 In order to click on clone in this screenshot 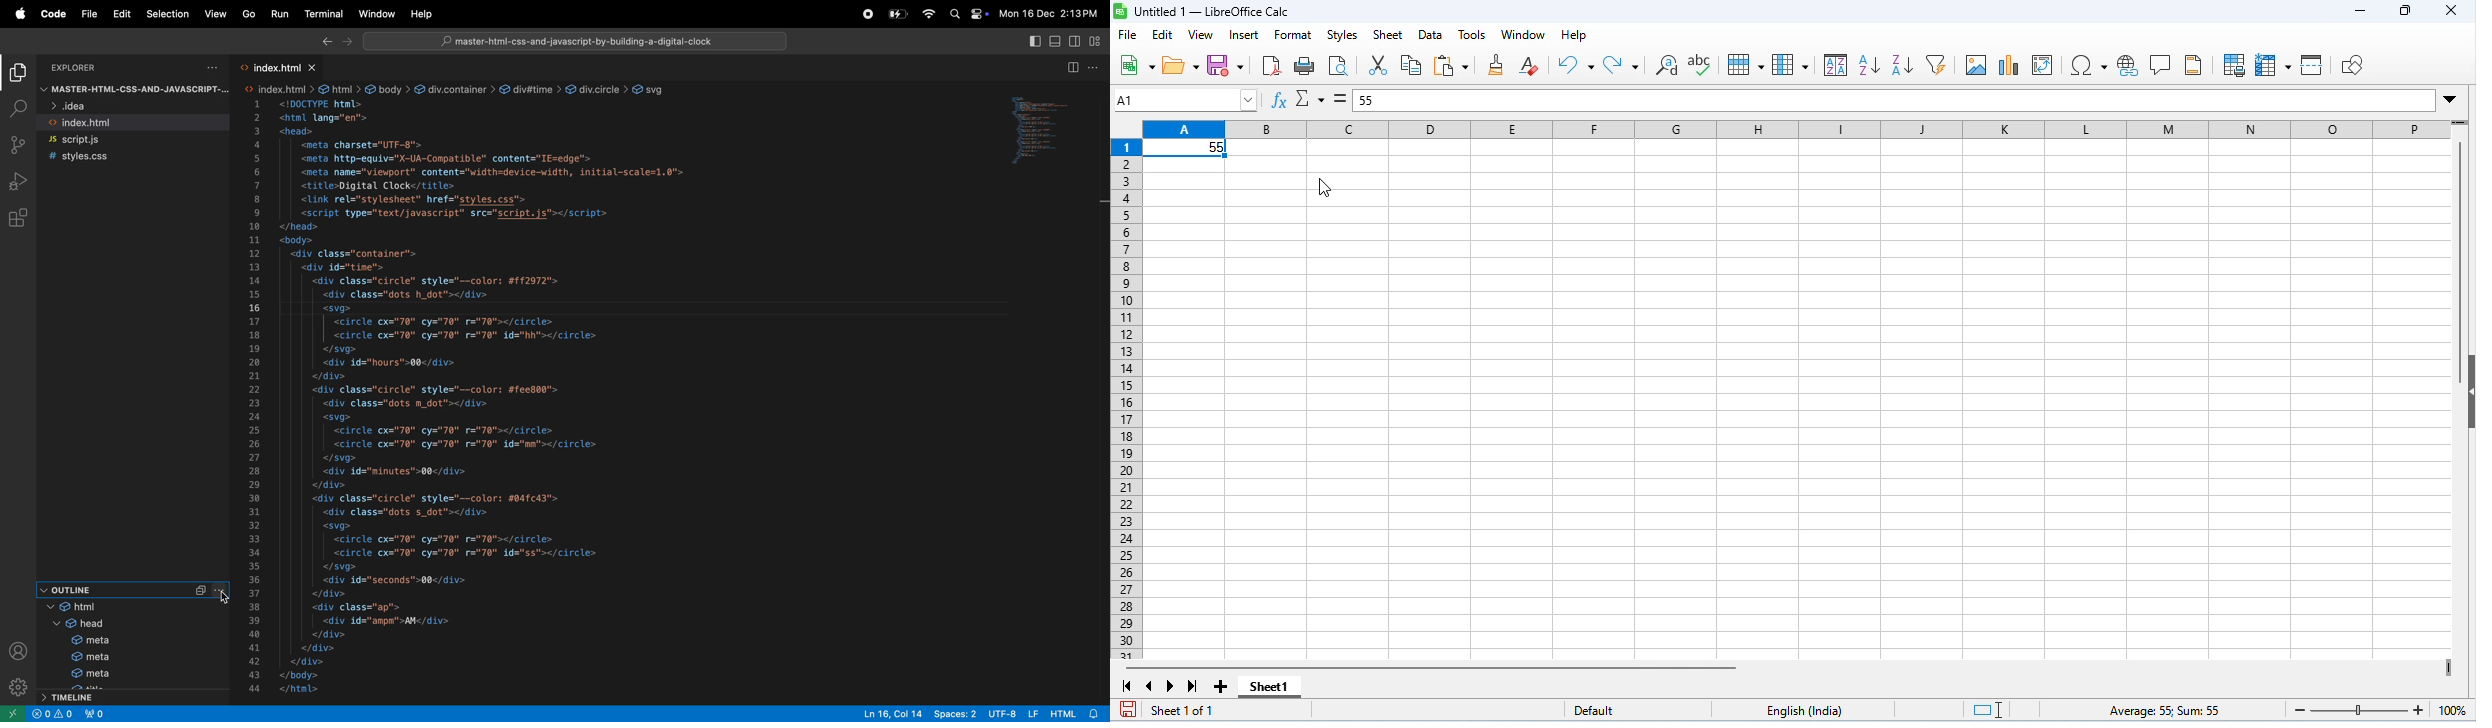, I will do `click(1497, 67)`.